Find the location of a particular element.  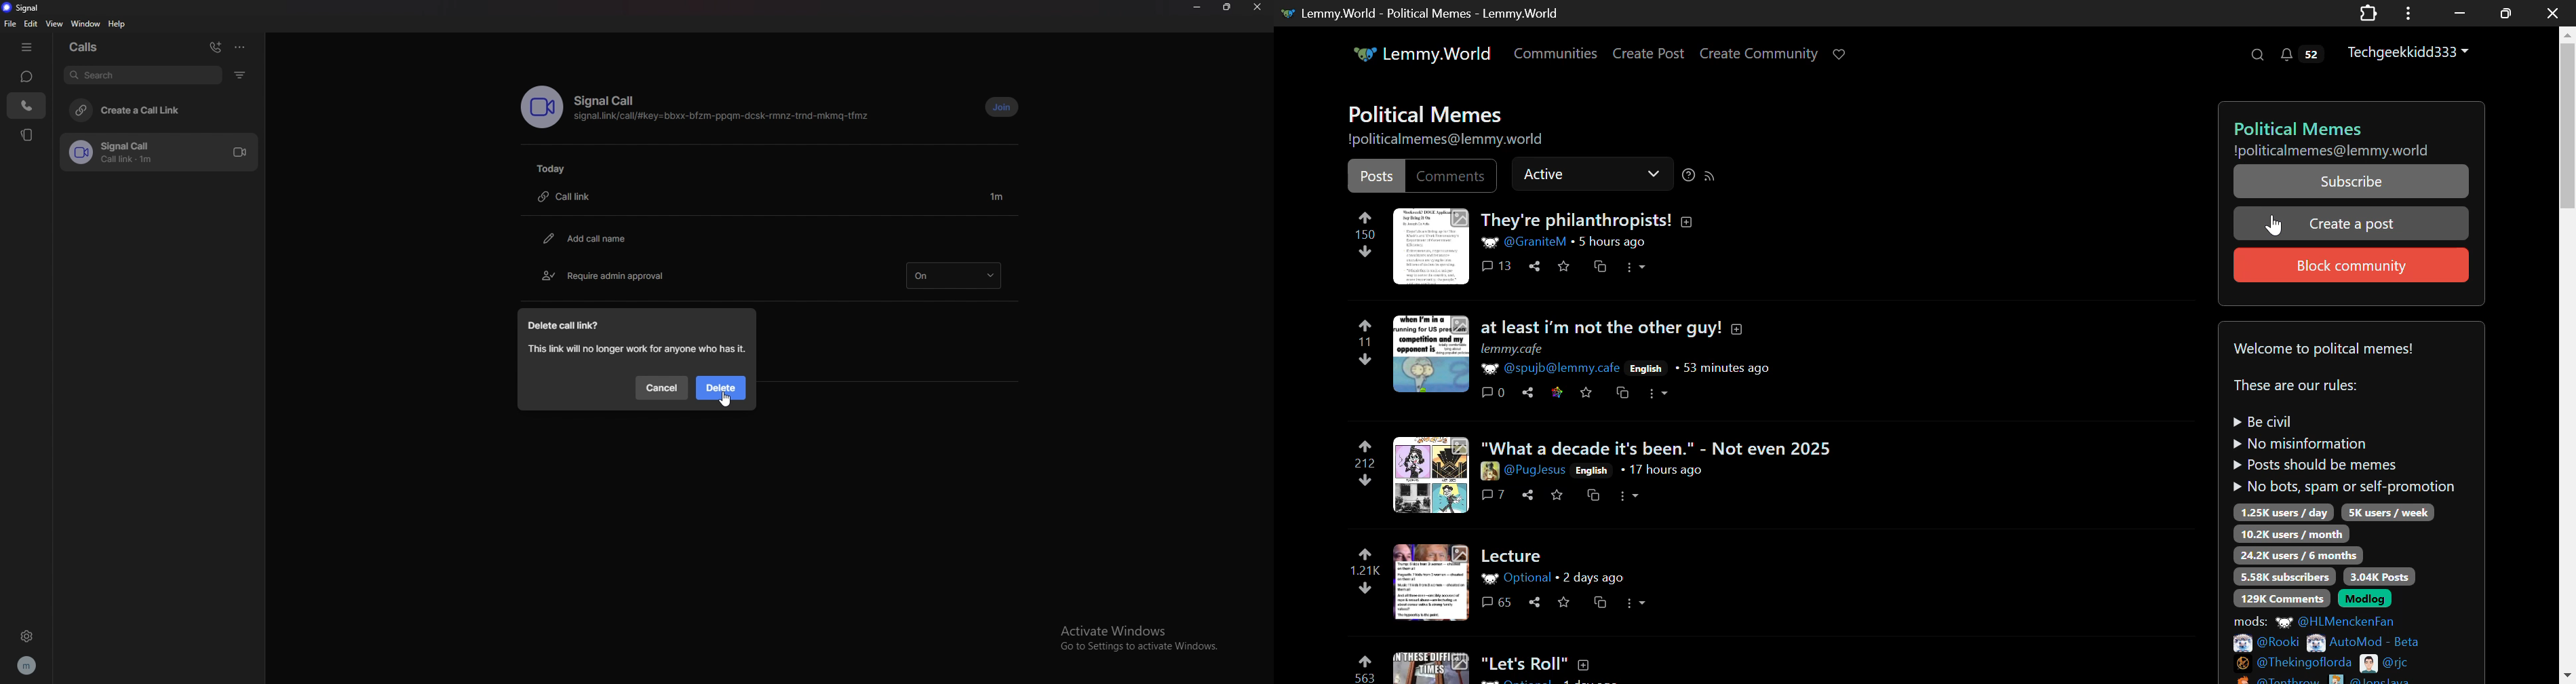

cancel is located at coordinates (661, 389).